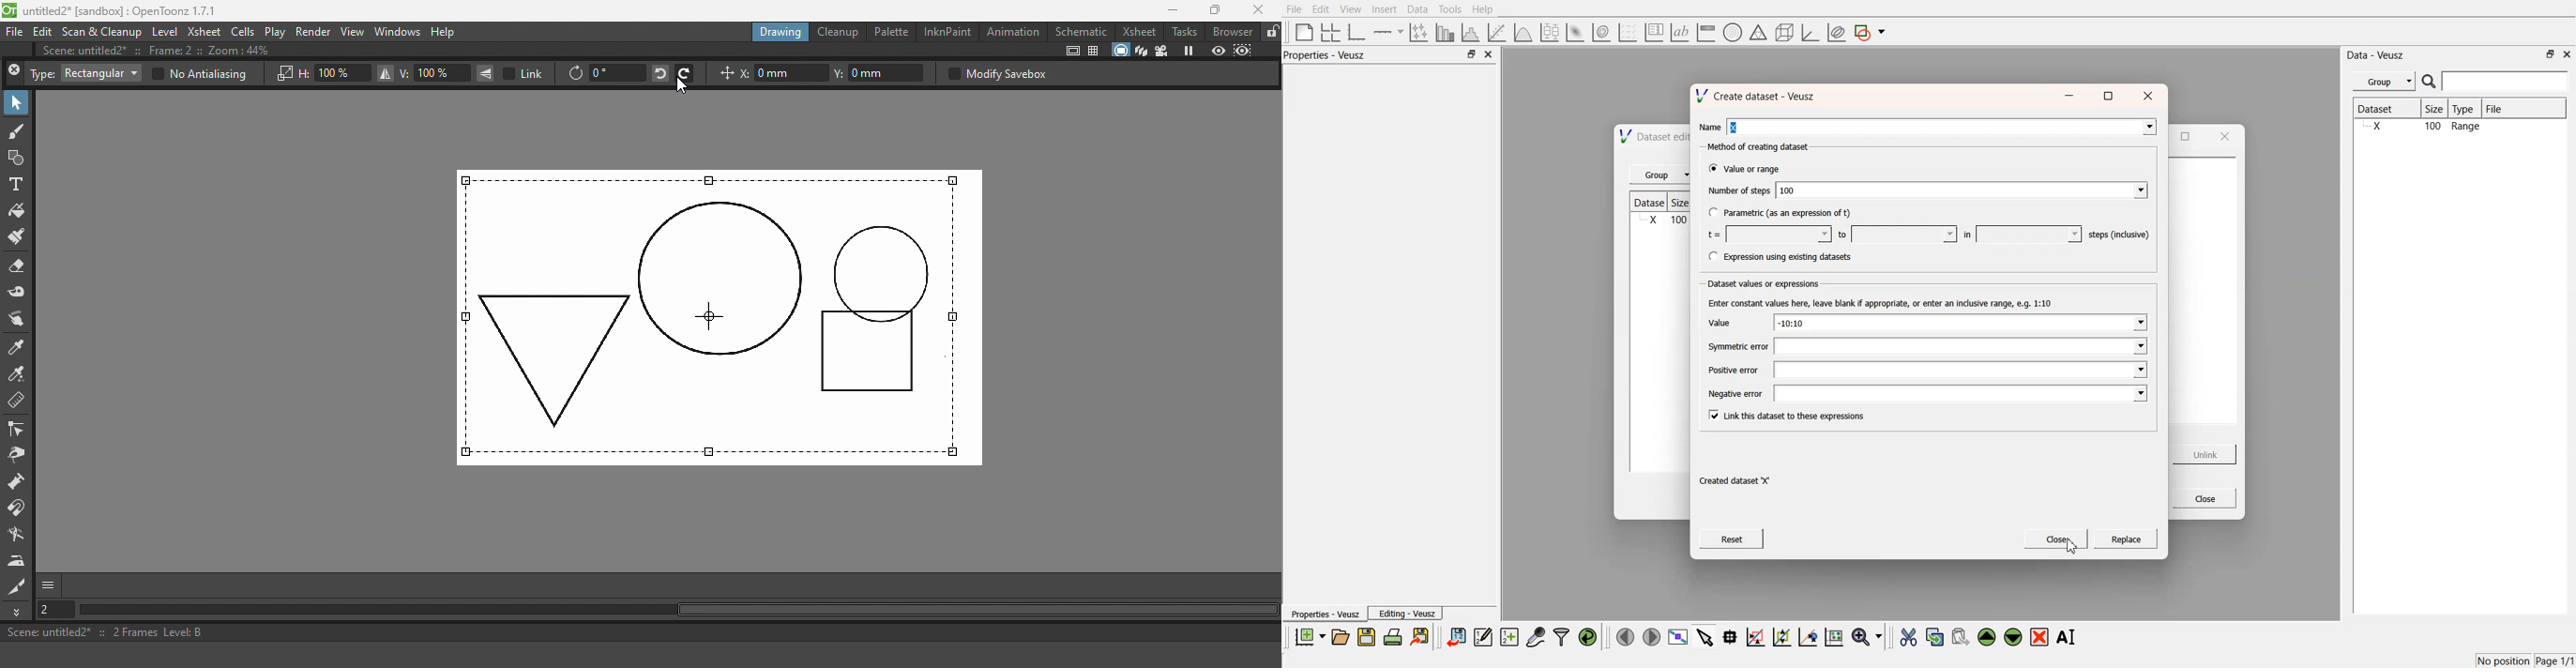  I want to click on Create dataset - Veusz, so click(1761, 95).